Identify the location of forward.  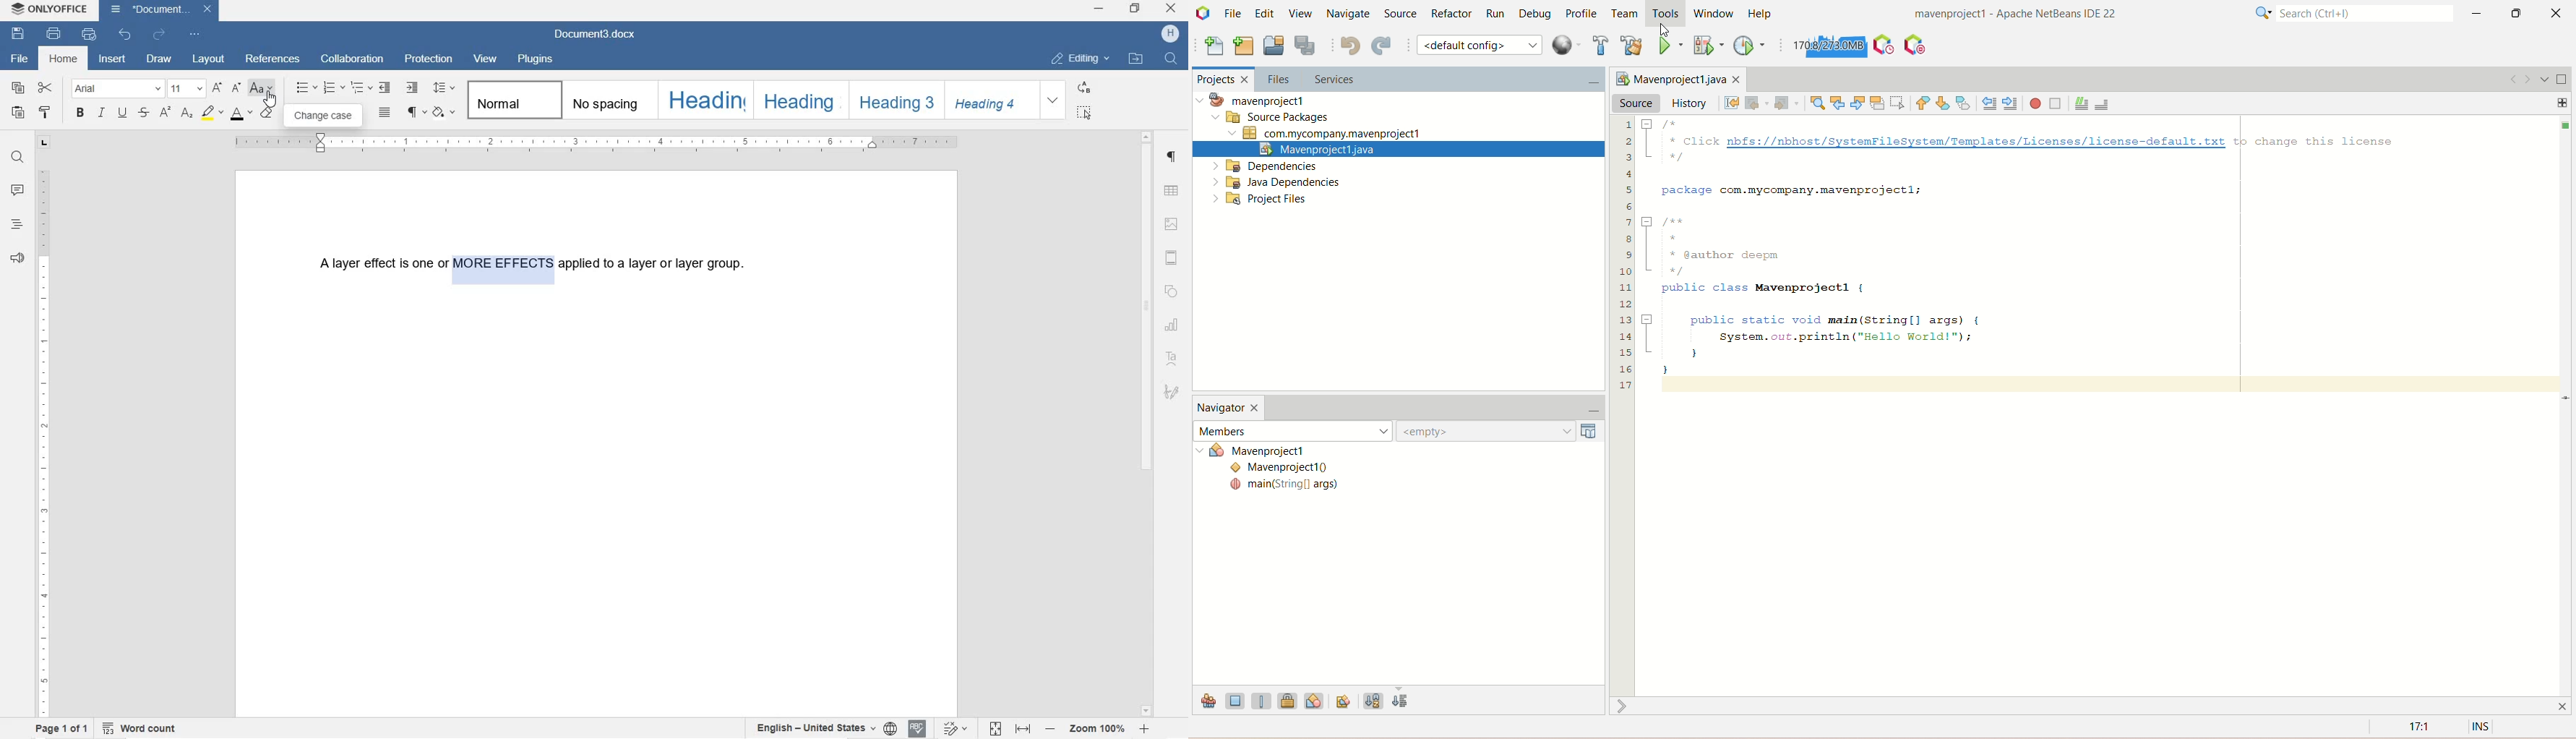
(1784, 104).